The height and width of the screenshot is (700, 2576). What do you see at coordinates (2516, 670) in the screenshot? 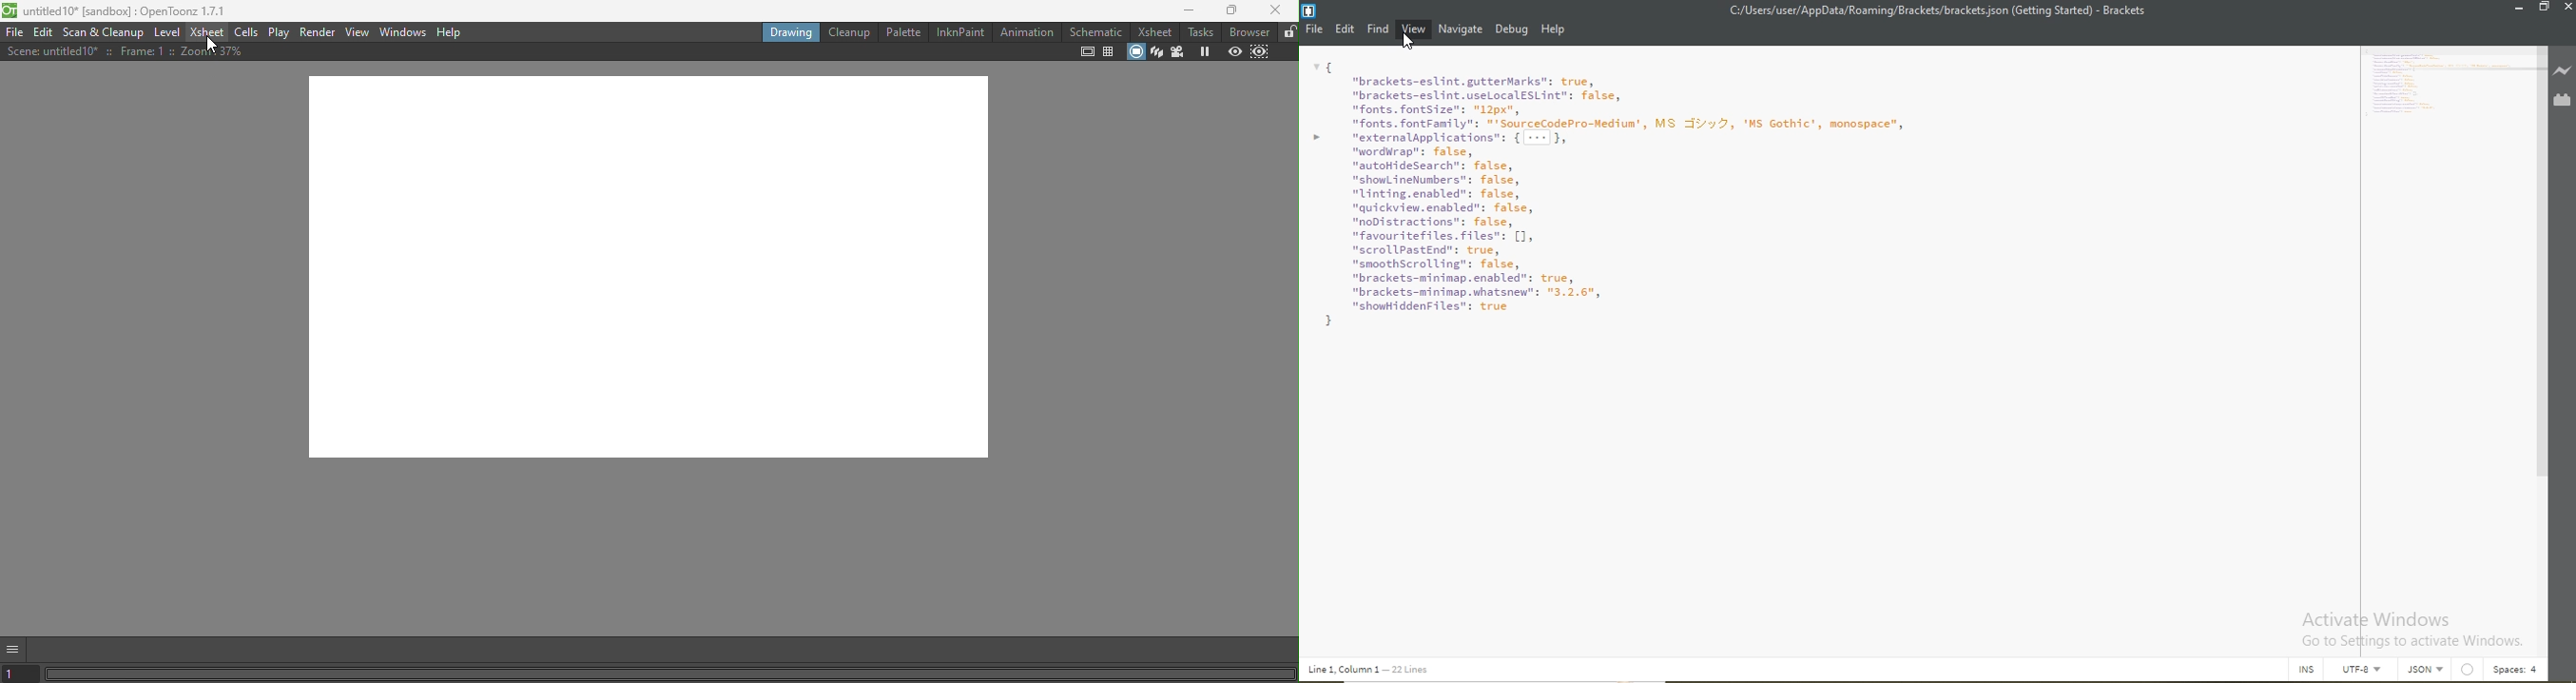
I see `Spaces:4` at bounding box center [2516, 670].